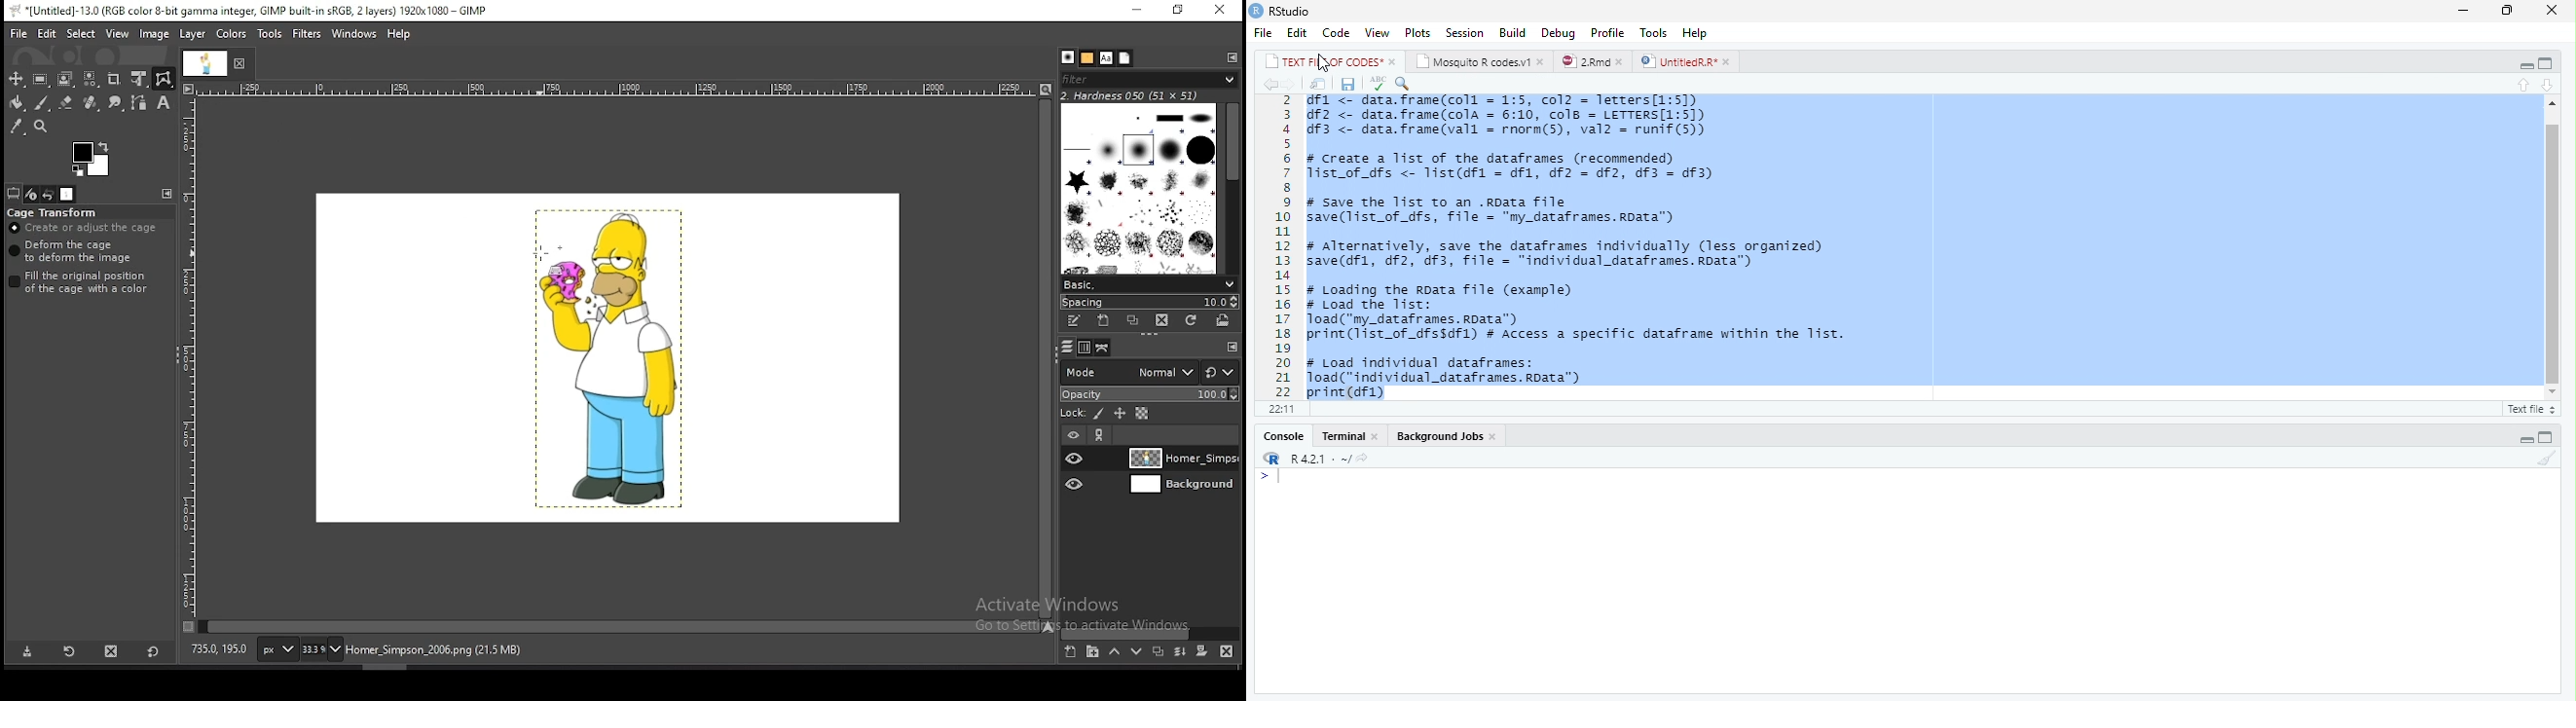  Describe the element at coordinates (1265, 32) in the screenshot. I see `File` at that location.